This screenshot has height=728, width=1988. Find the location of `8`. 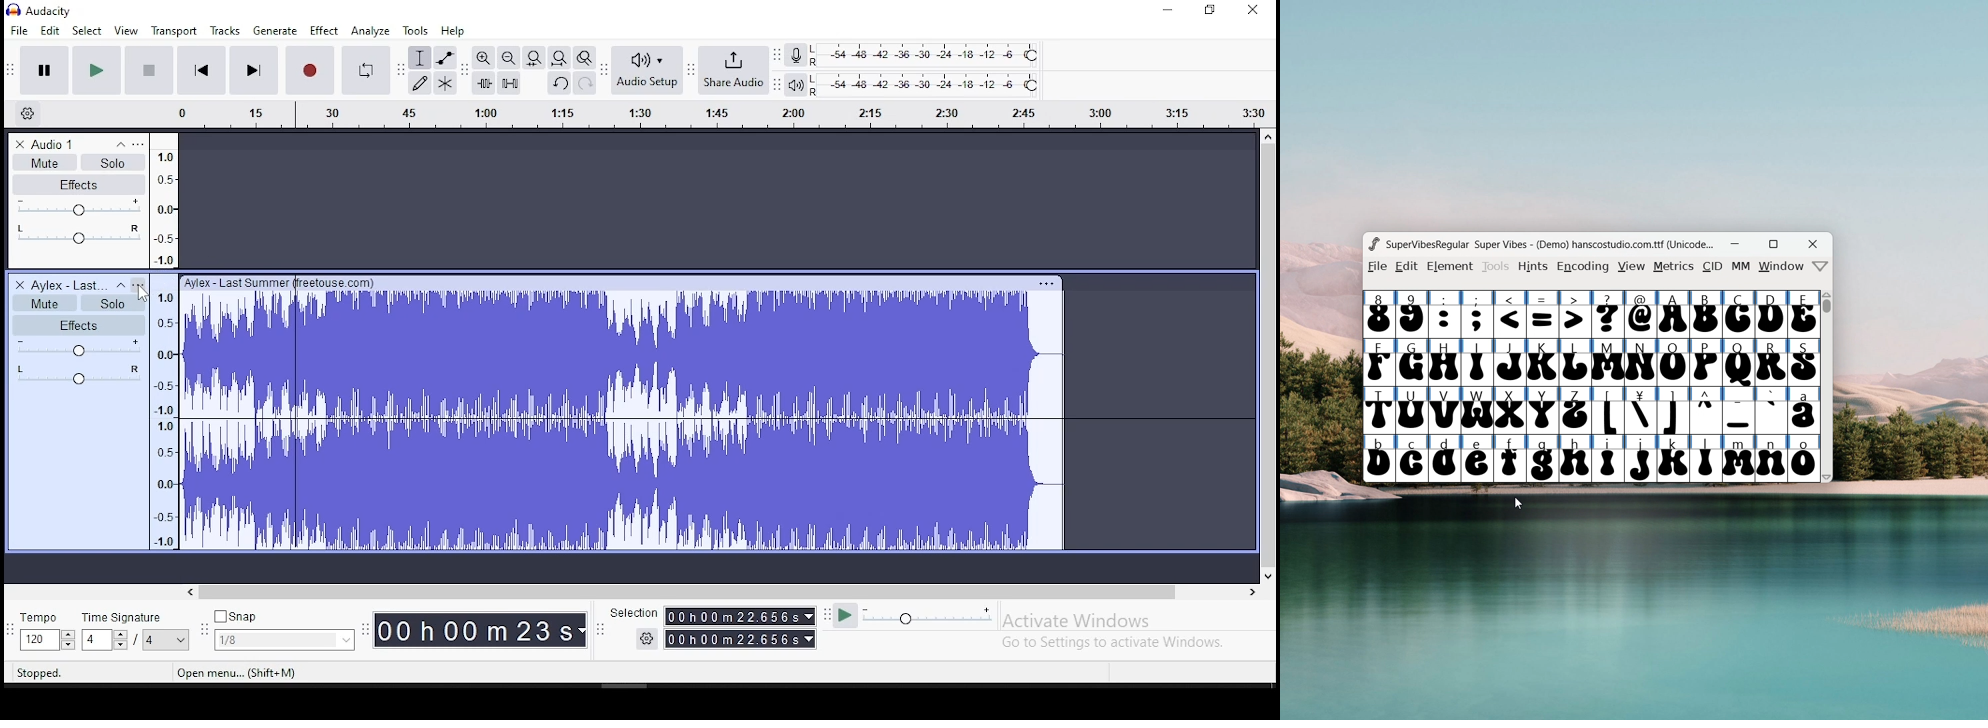

8 is located at coordinates (1378, 313).